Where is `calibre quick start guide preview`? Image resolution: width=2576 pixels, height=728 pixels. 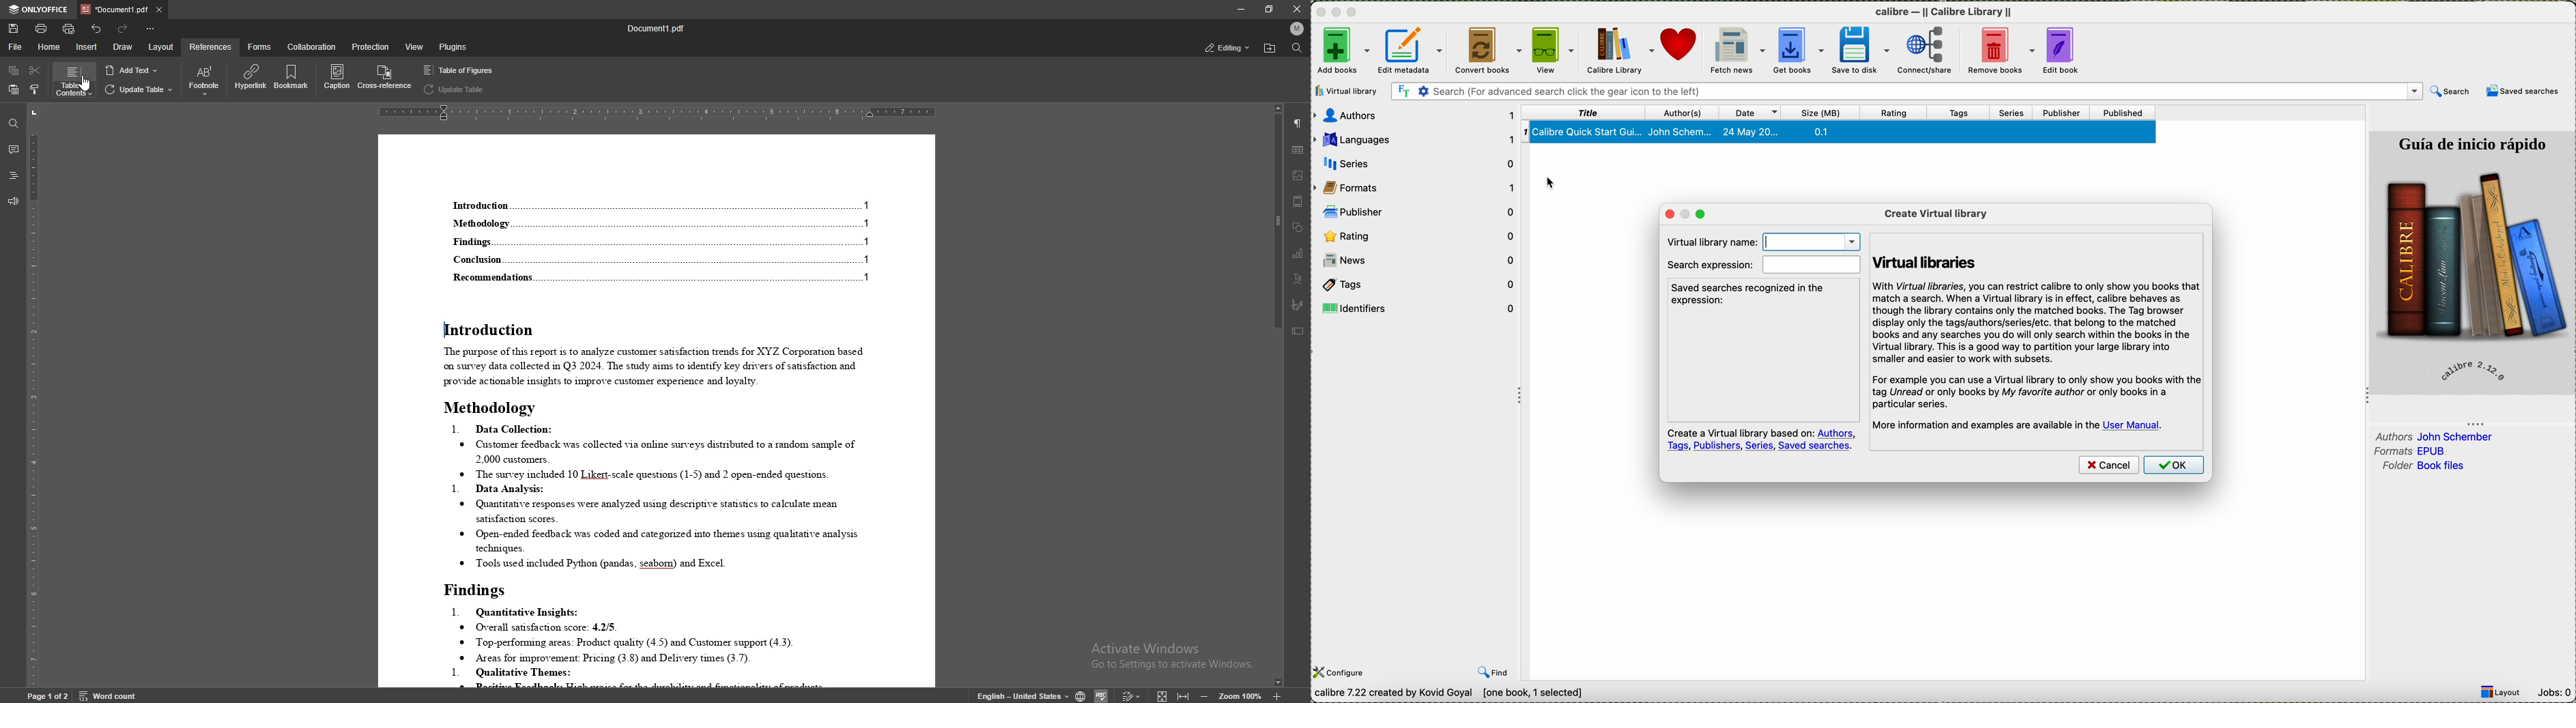
calibre quick start guide preview is located at coordinates (2471, 261).